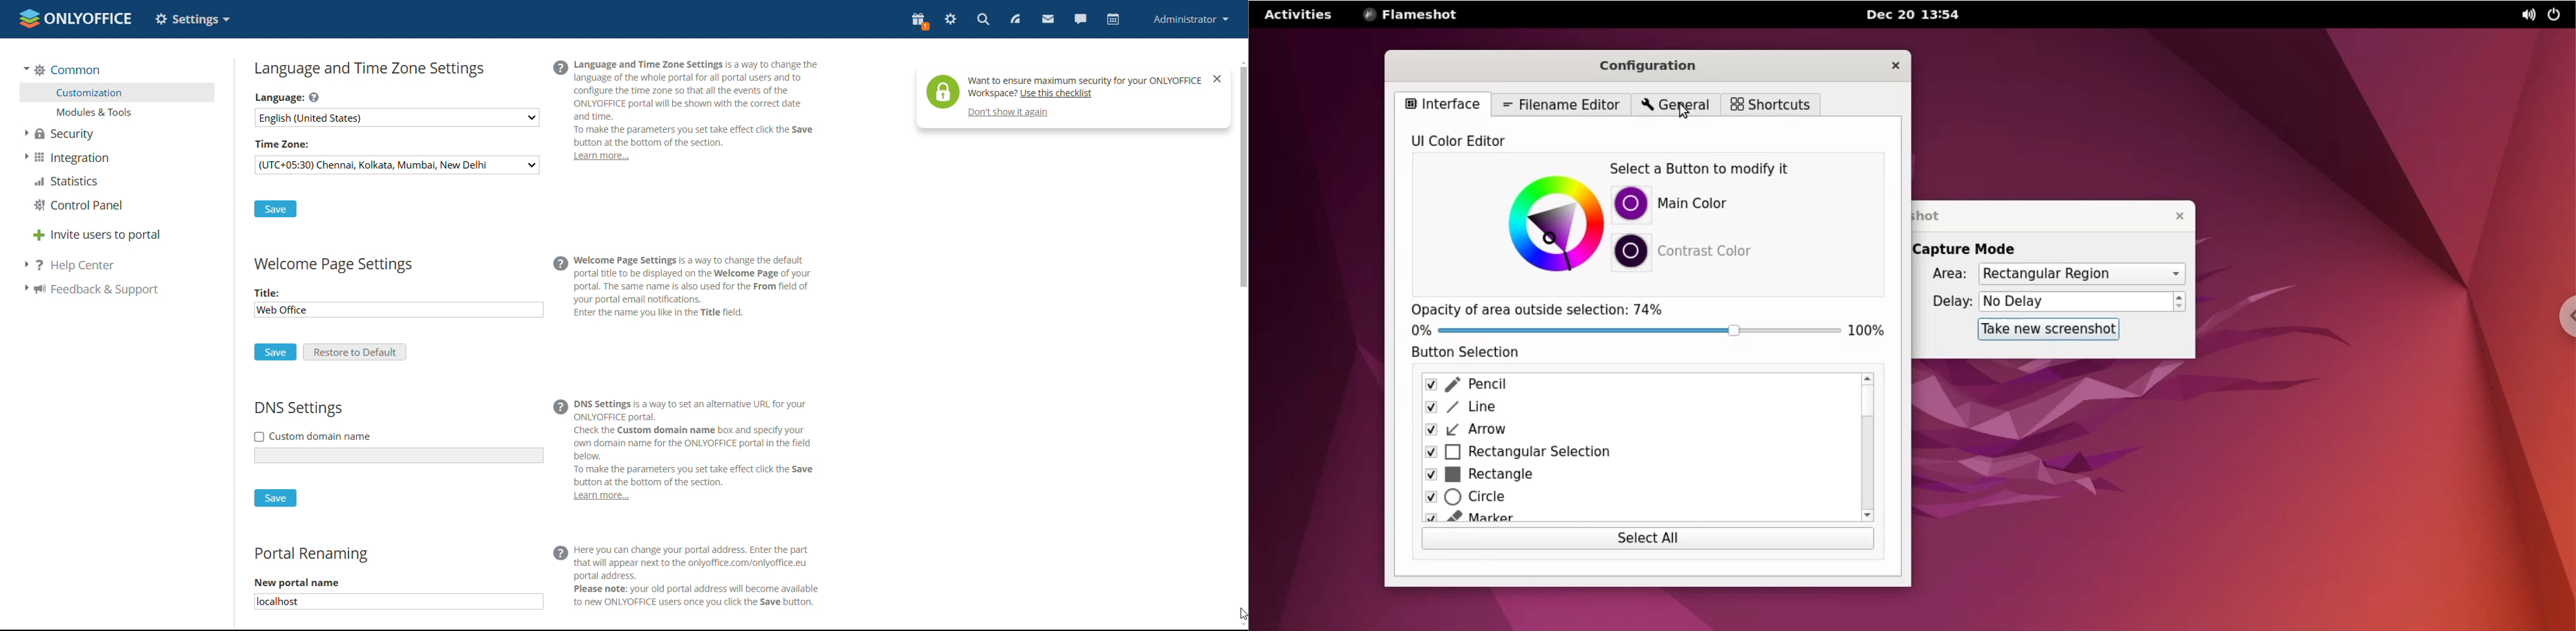  Describe the element at coordinates (982, 19) in the screenshot. I see `search` at that location.